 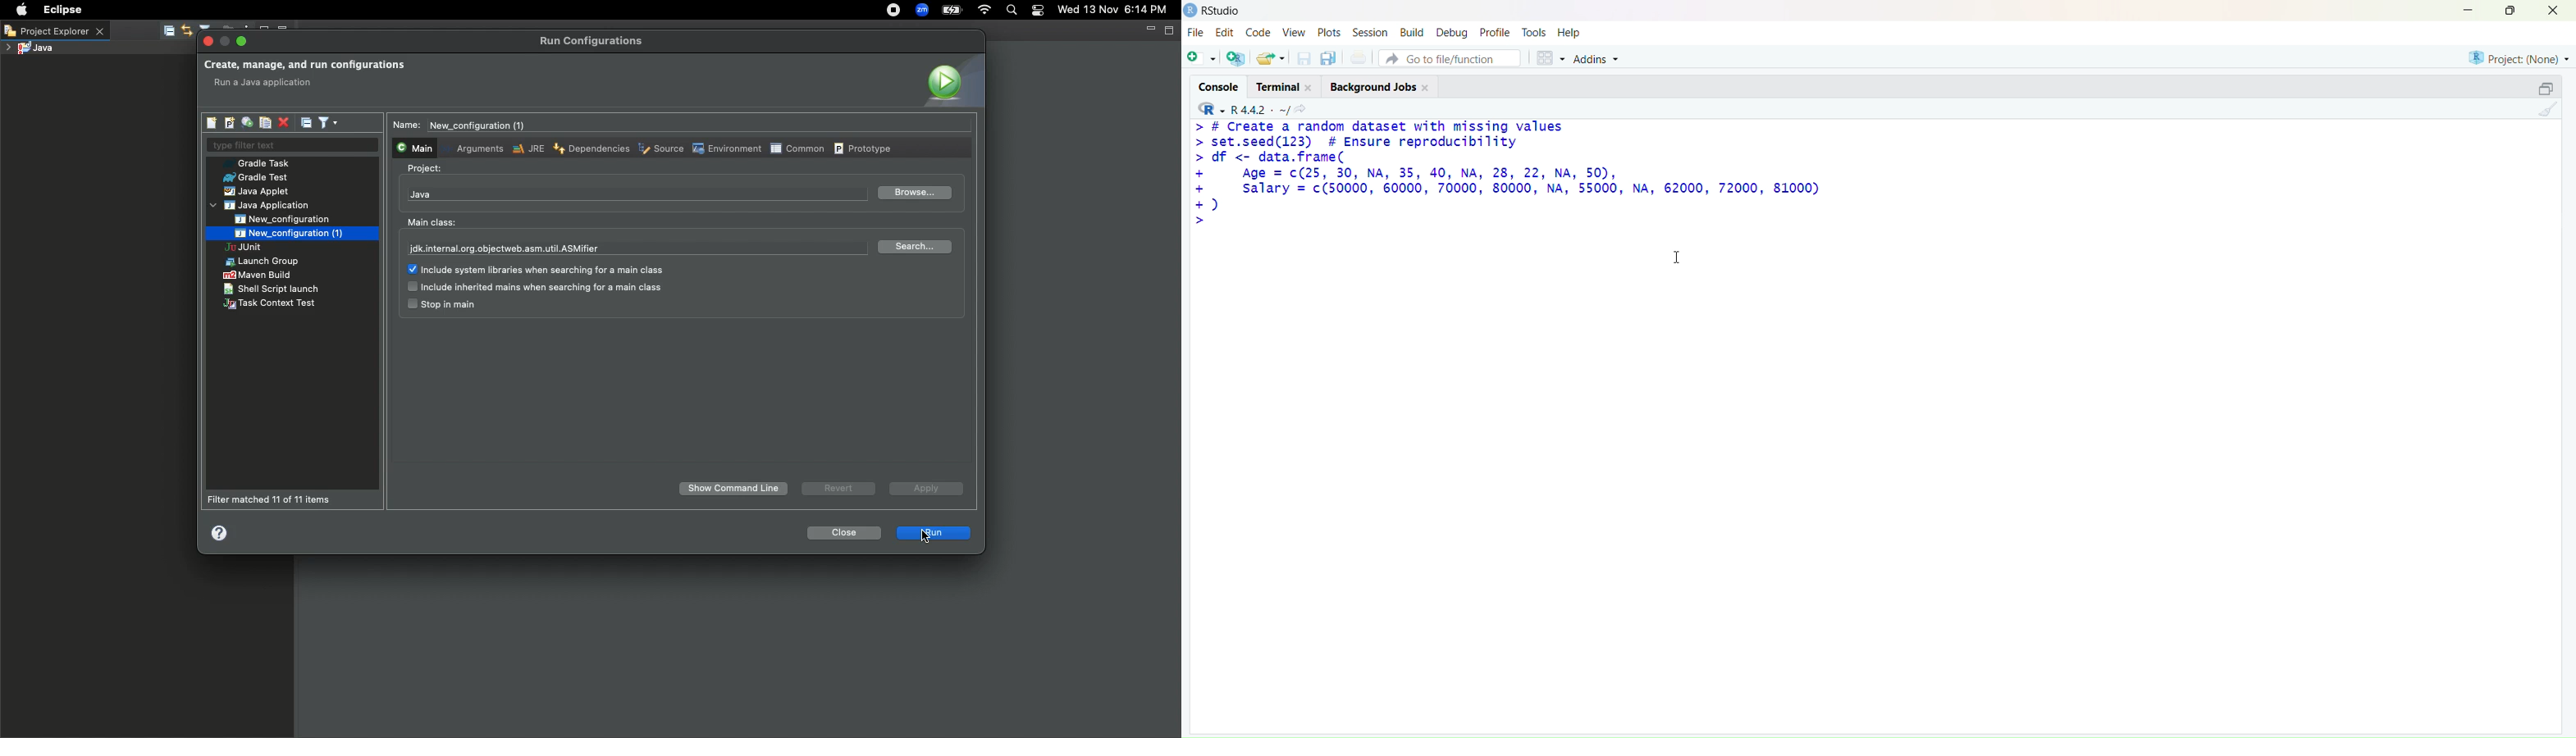 I want to click on Name: New_configuration_(1), so click(x=465, y=125).